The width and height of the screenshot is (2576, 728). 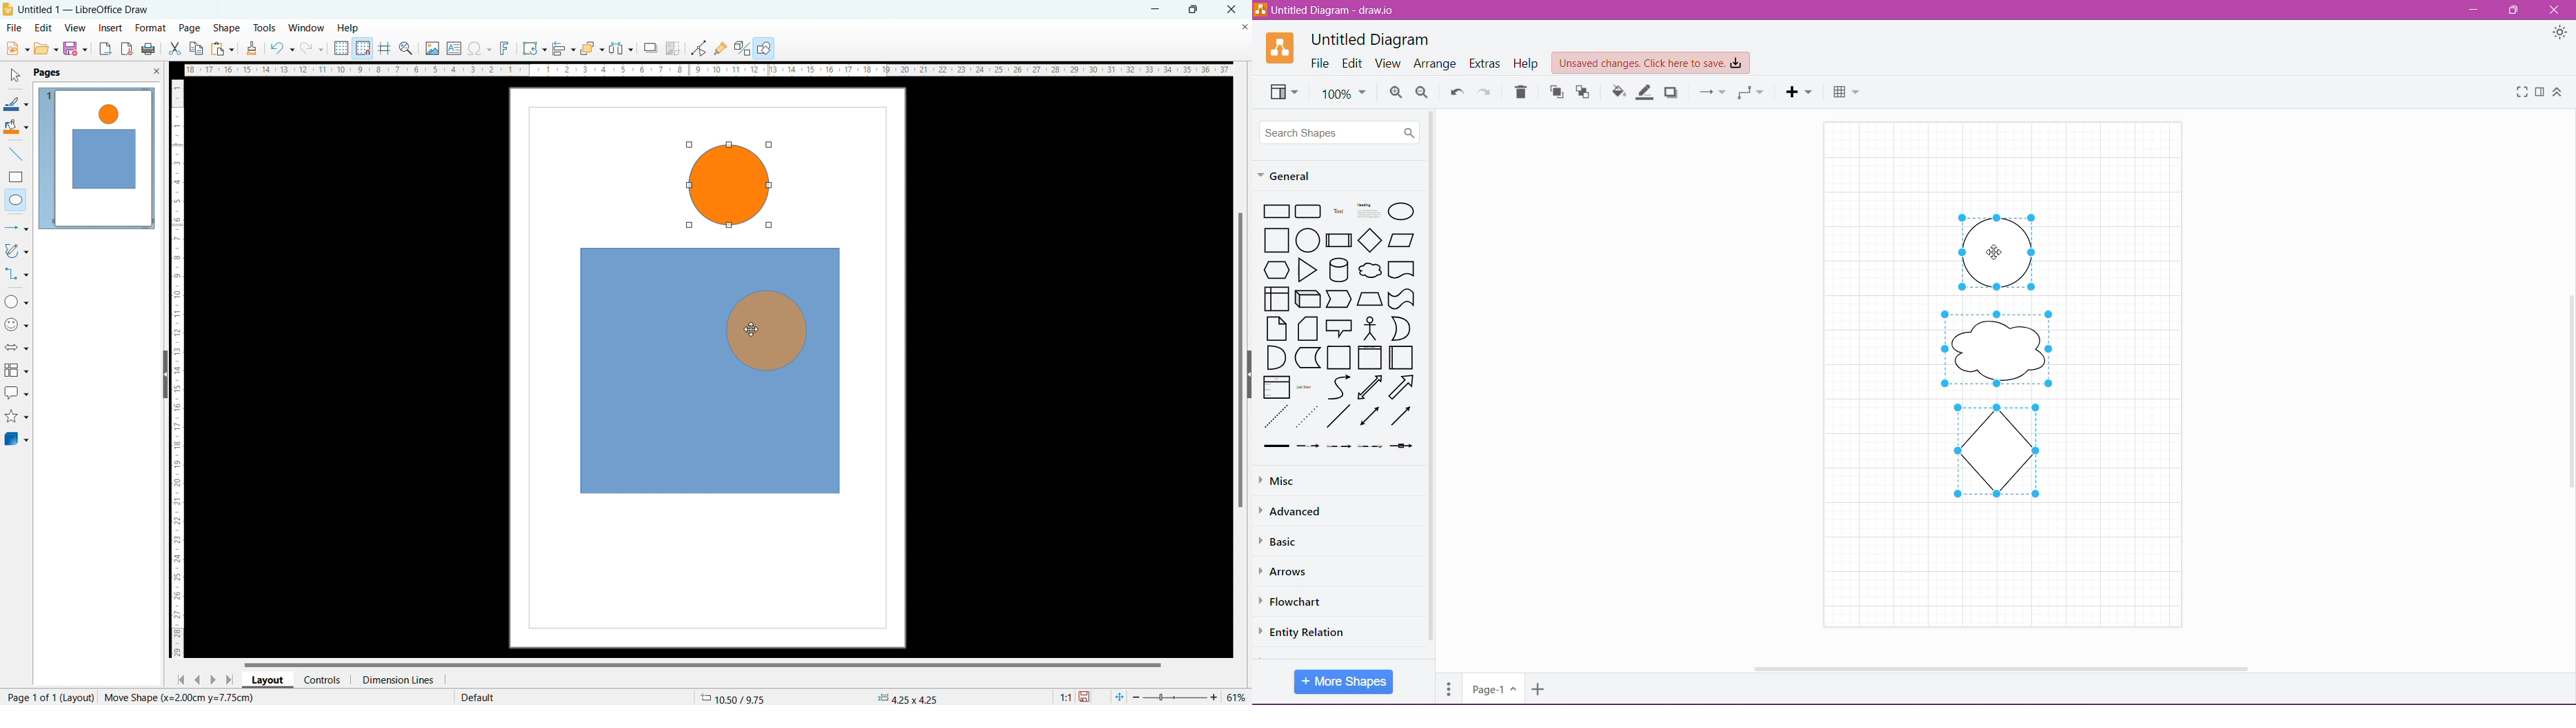 I want to click on insert special character, so click(x=480, y=48).